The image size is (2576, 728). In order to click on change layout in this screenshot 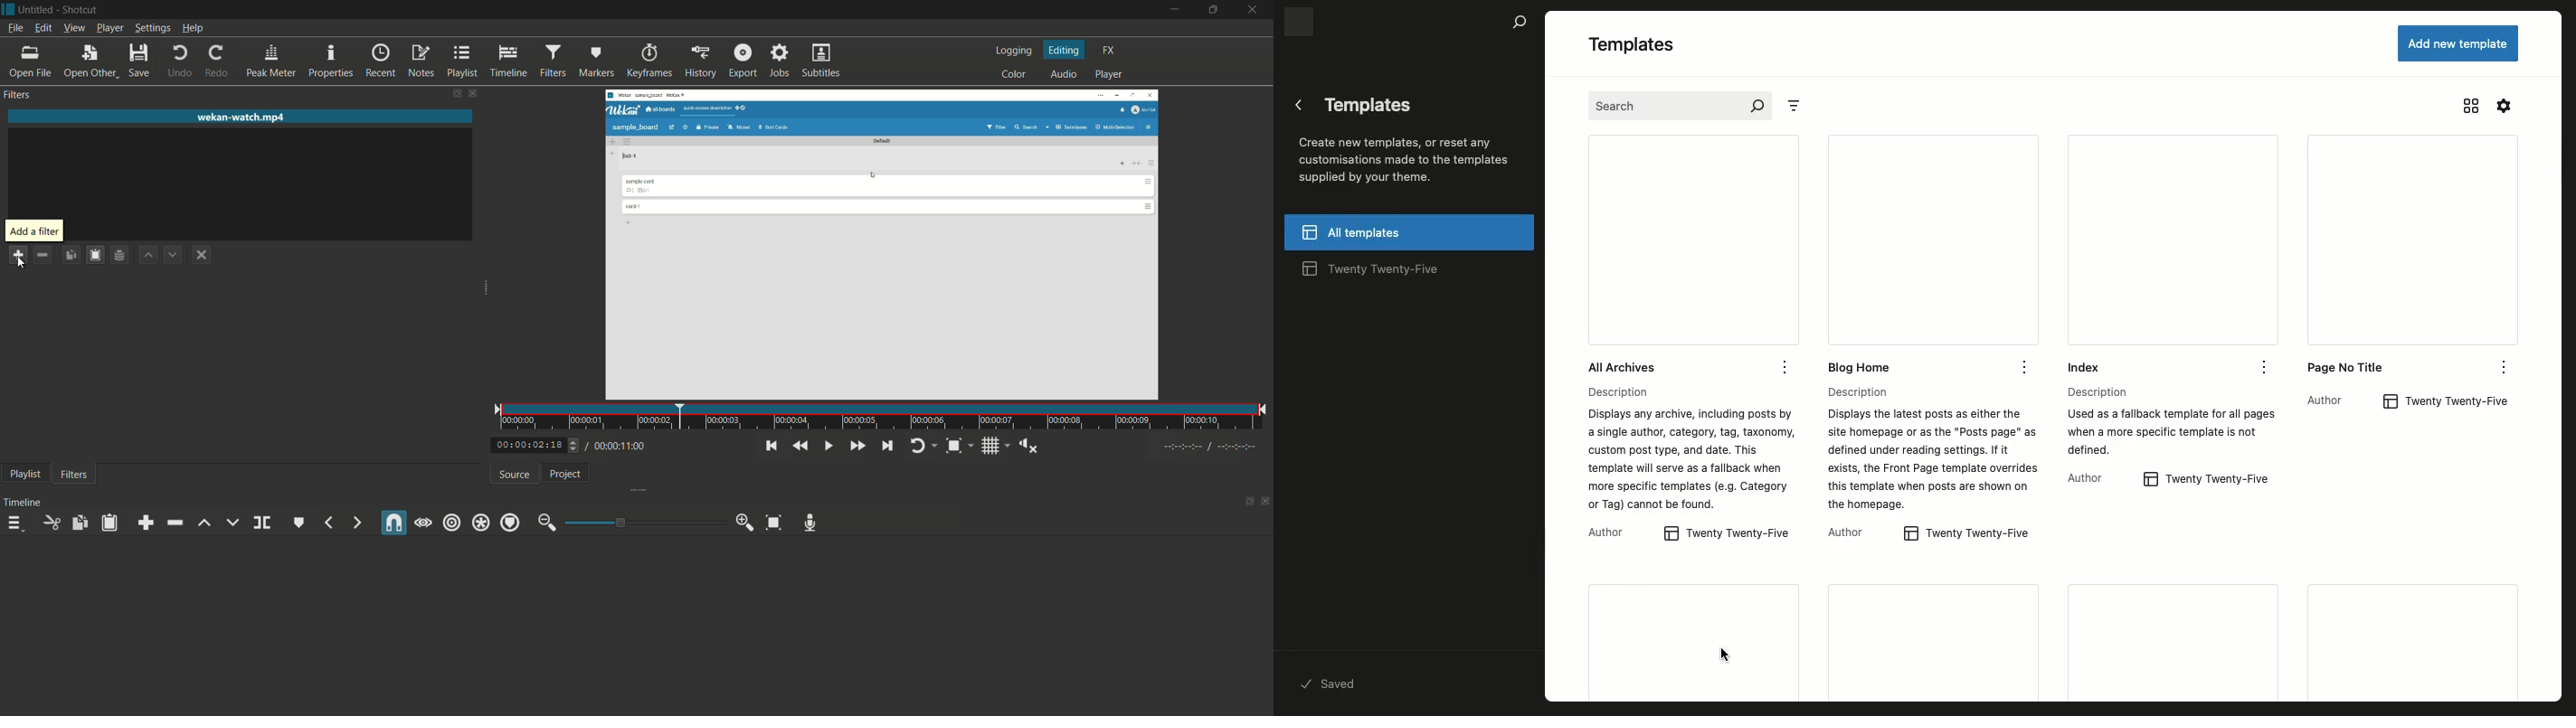, I will do `click(1247, 500)`.